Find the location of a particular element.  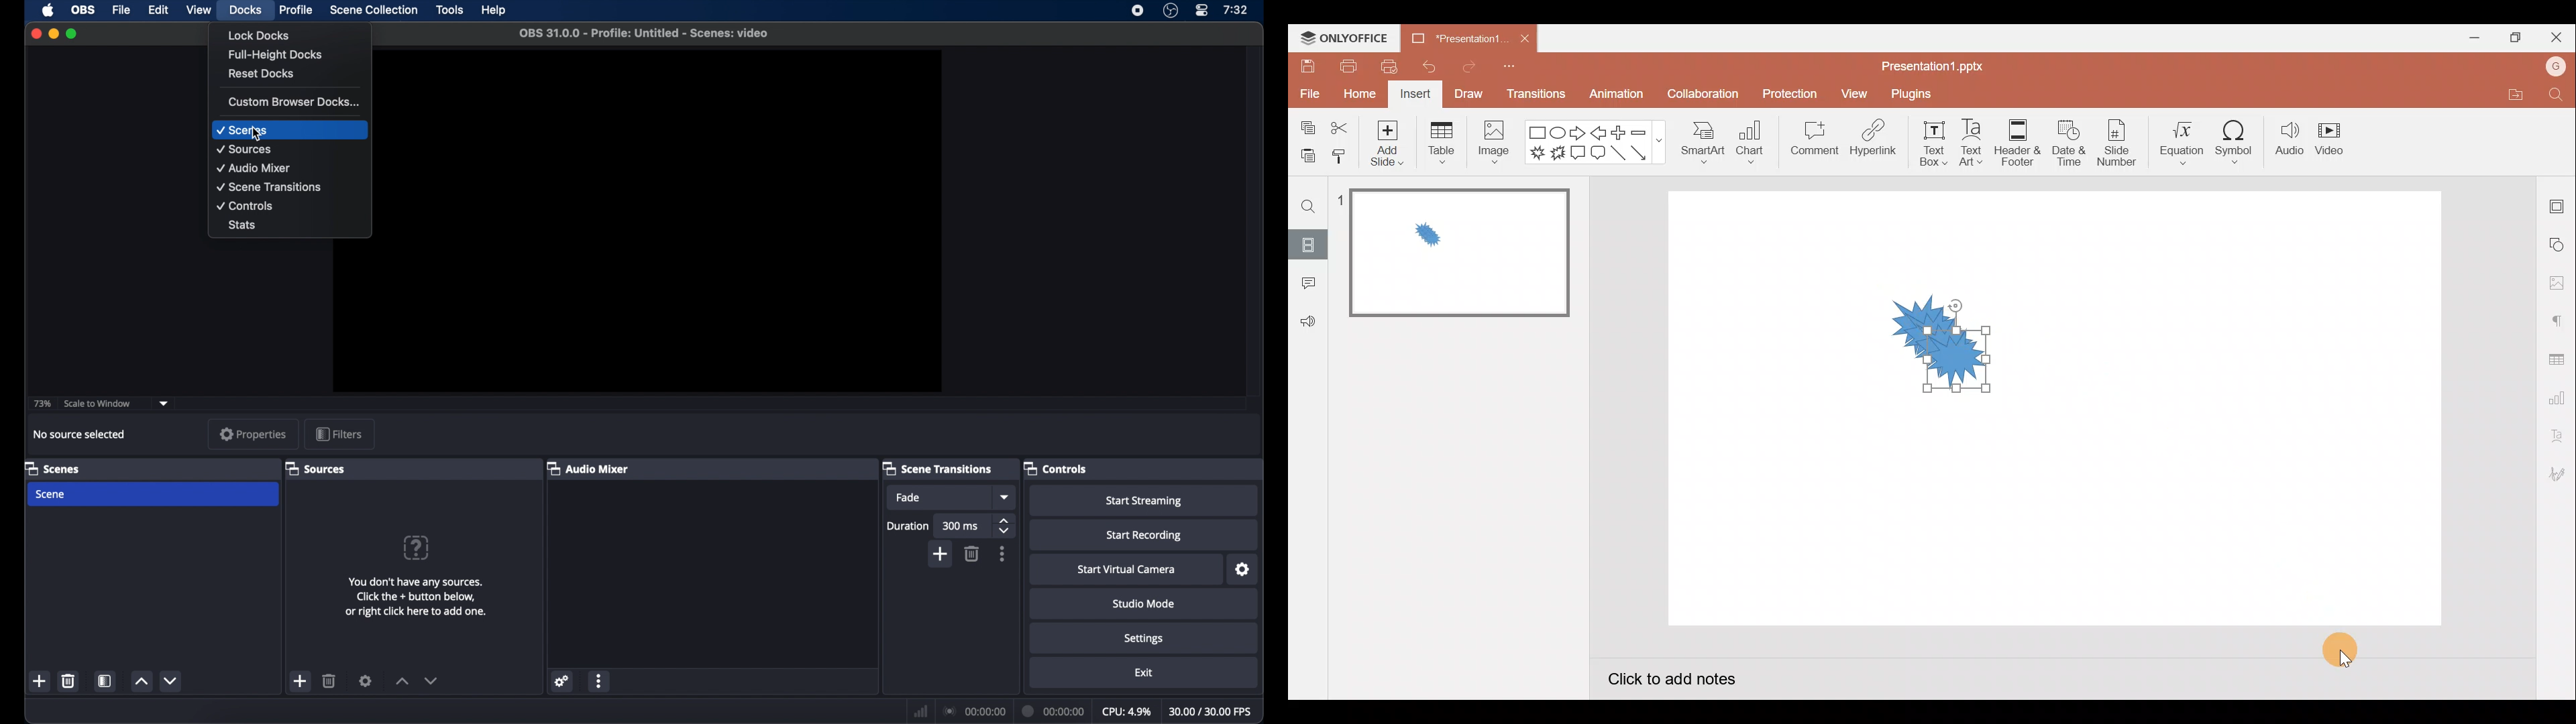

reset docks is located at coordinates (262, 74).